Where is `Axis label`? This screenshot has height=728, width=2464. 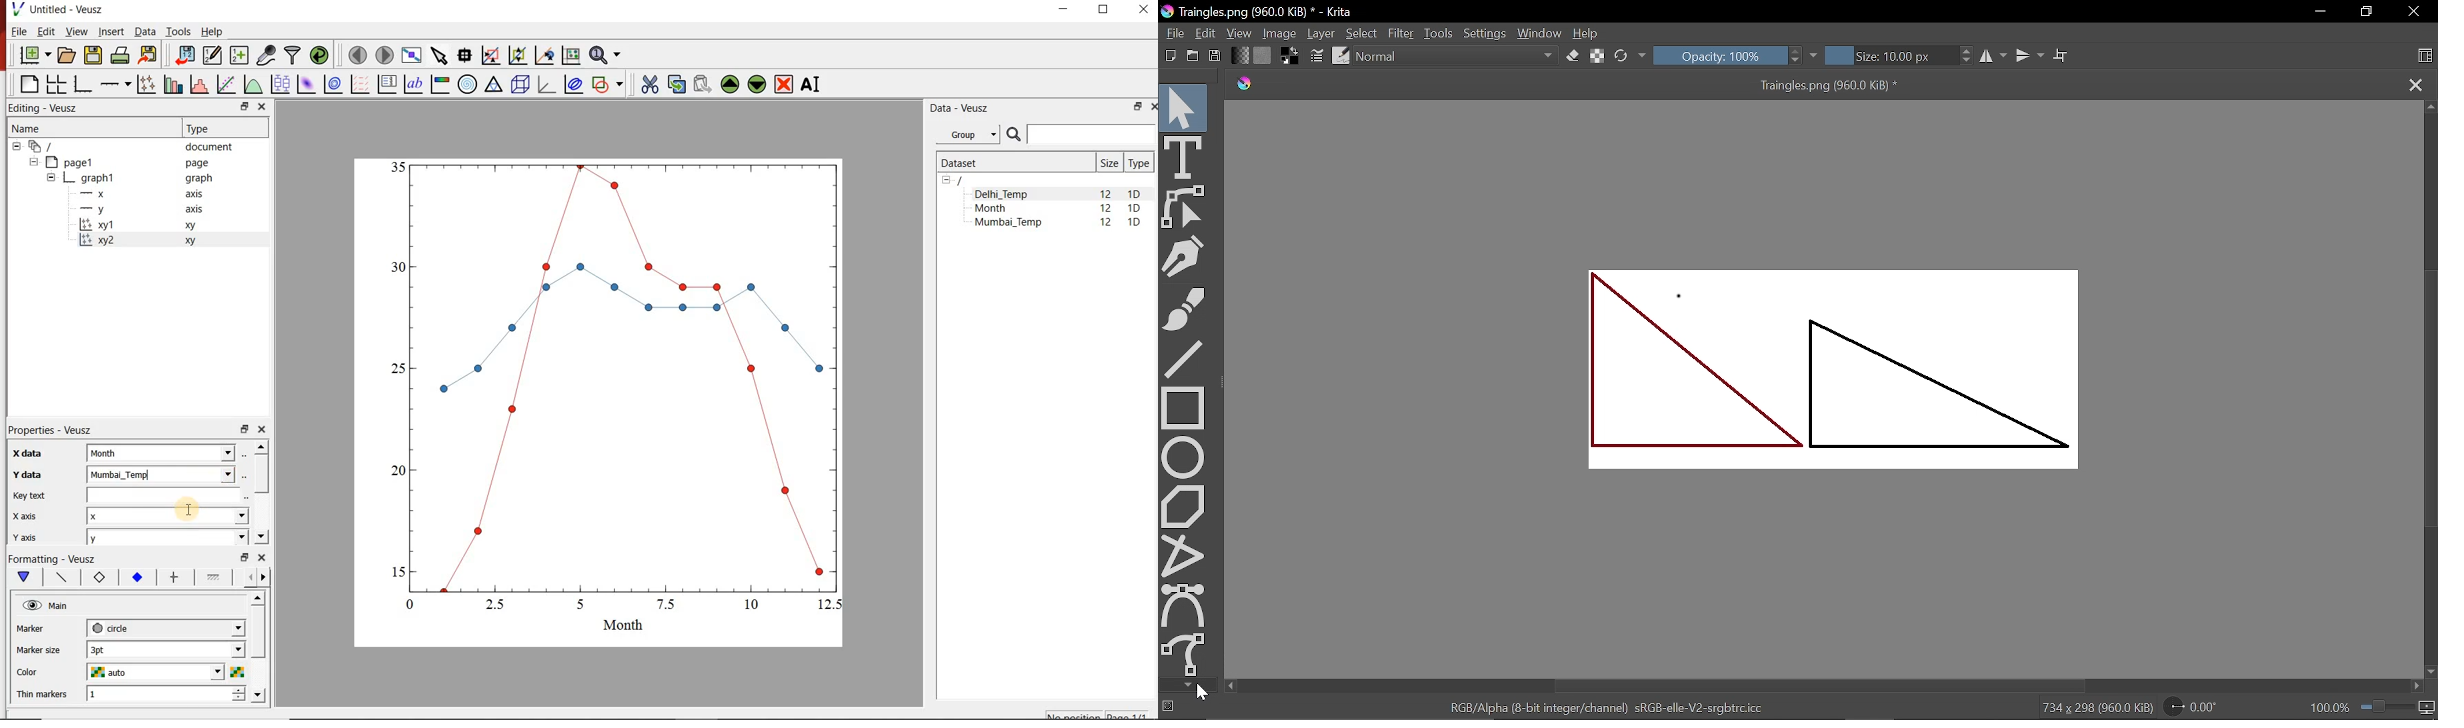
Axis label is located at coordinates (97, 577).